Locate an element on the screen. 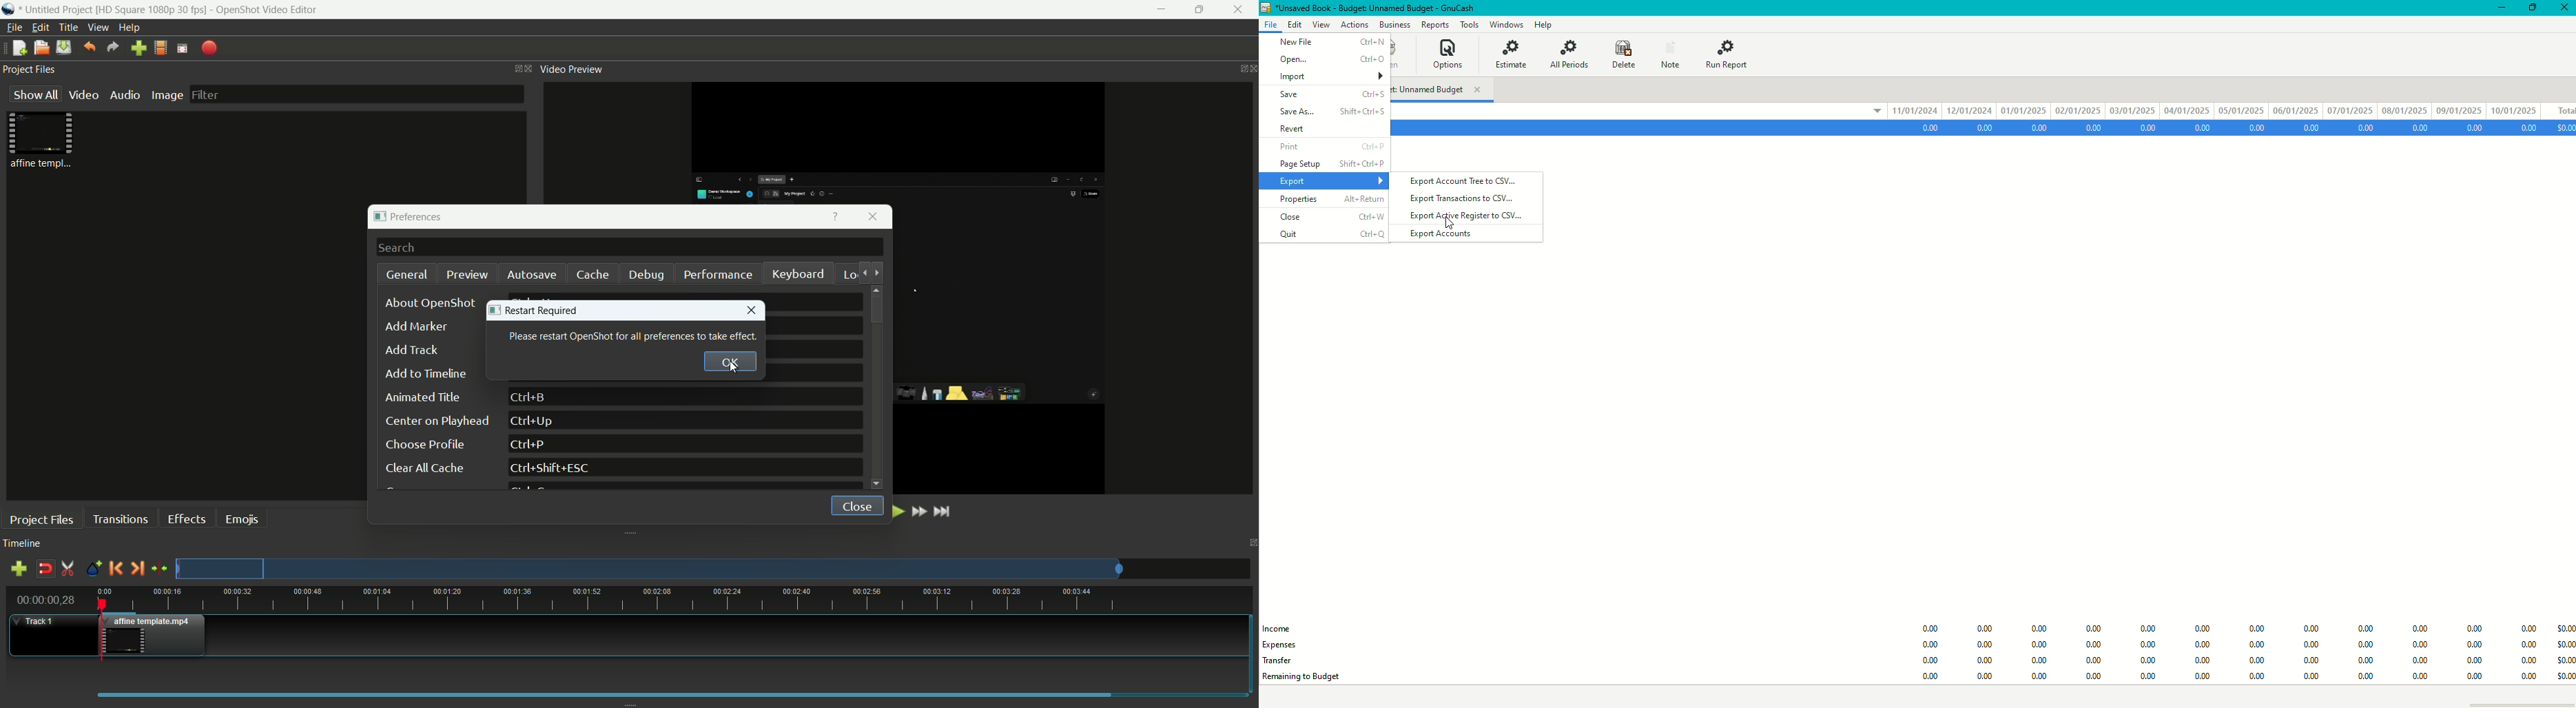 The image size is (2576, 728). Delete is located at coordinates (1620, 54).